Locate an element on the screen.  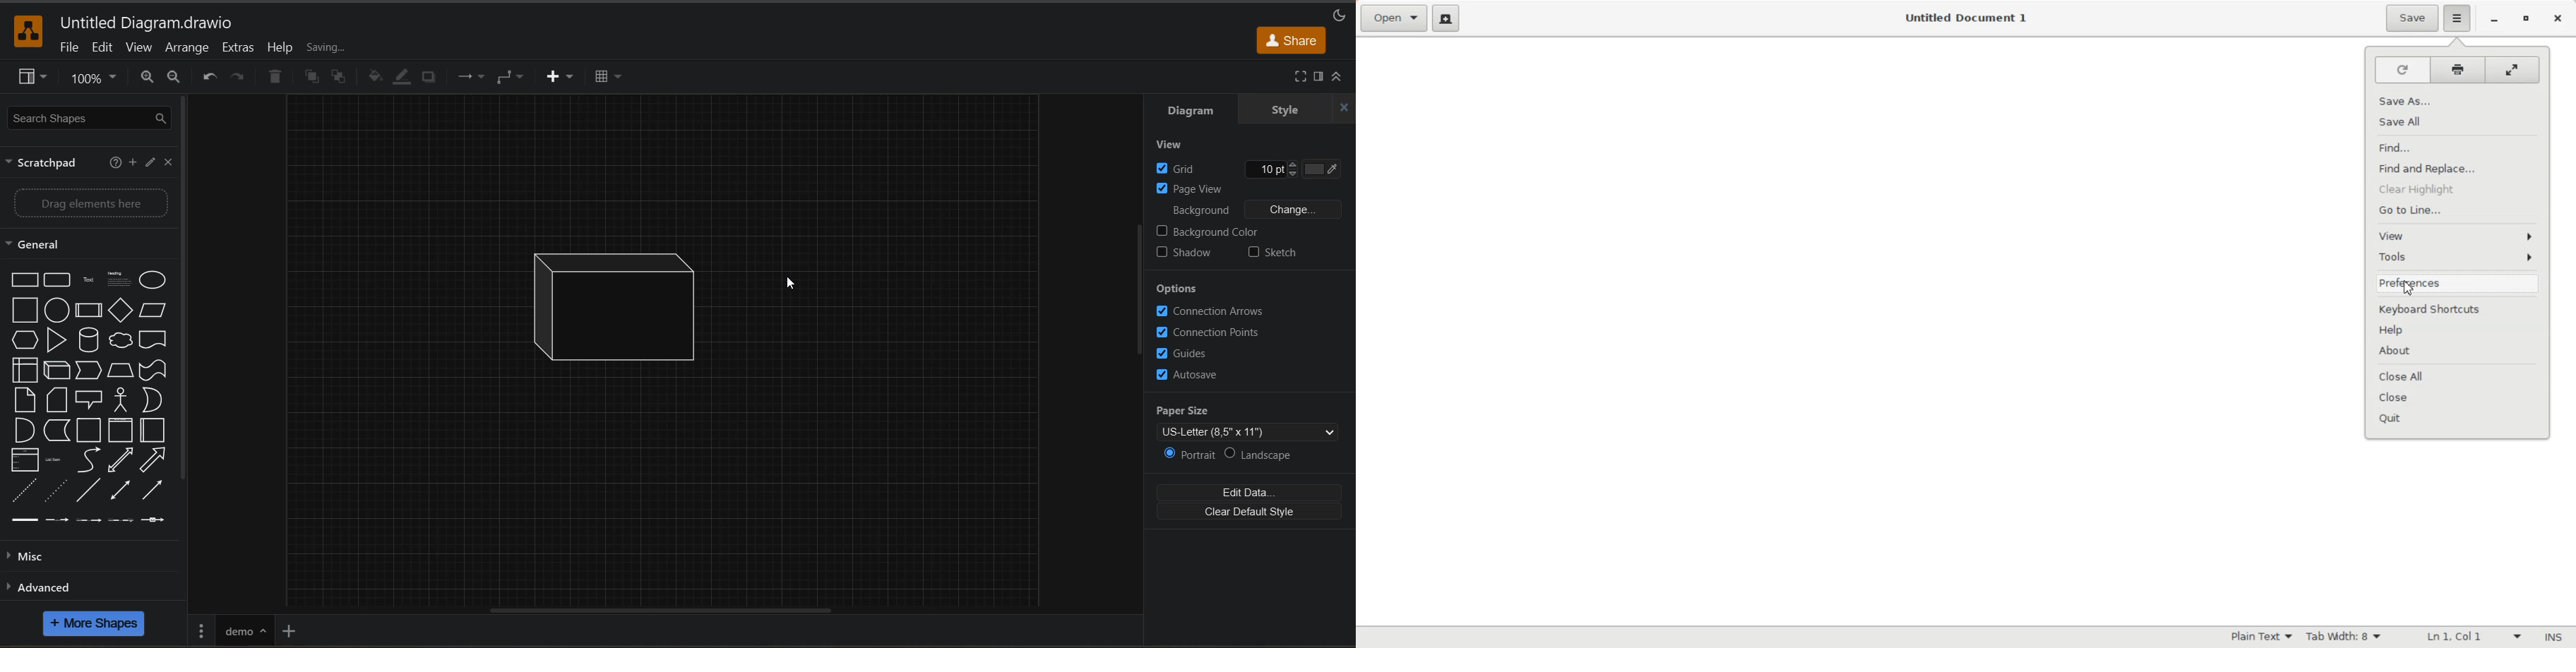
add is located at coordinates (131, 162).